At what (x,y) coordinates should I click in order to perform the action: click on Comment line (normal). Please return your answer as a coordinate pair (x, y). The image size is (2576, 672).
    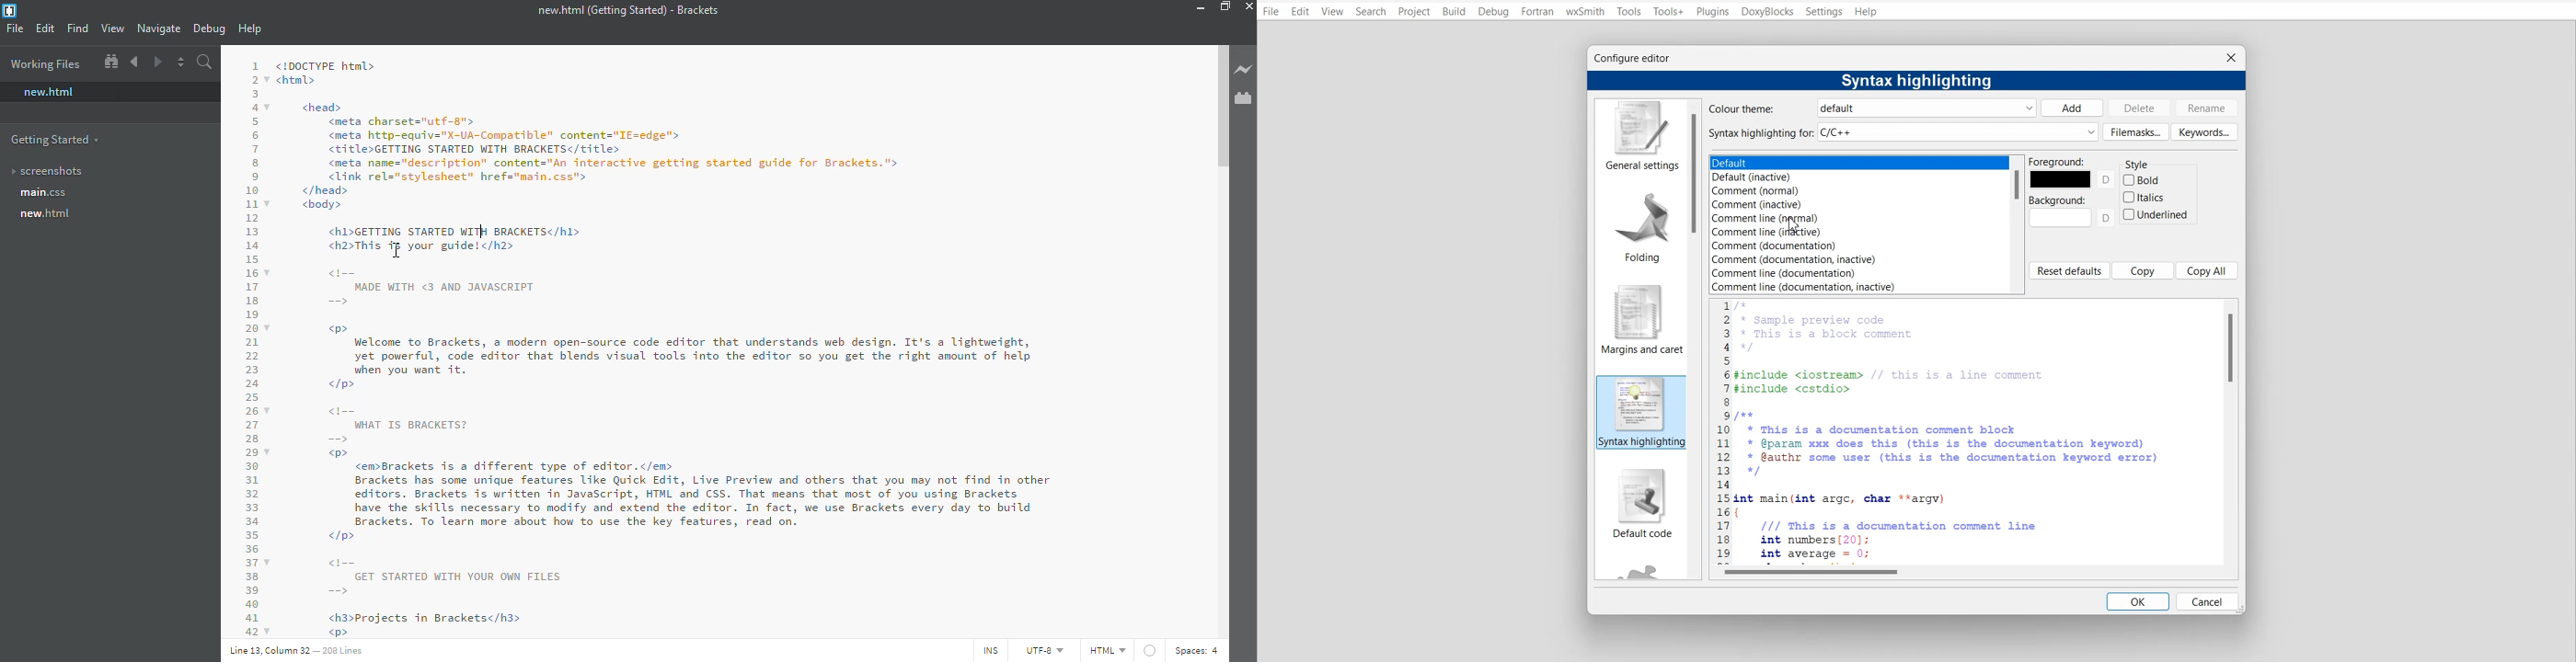
    Looking at the image, I should click on (1800, 219).